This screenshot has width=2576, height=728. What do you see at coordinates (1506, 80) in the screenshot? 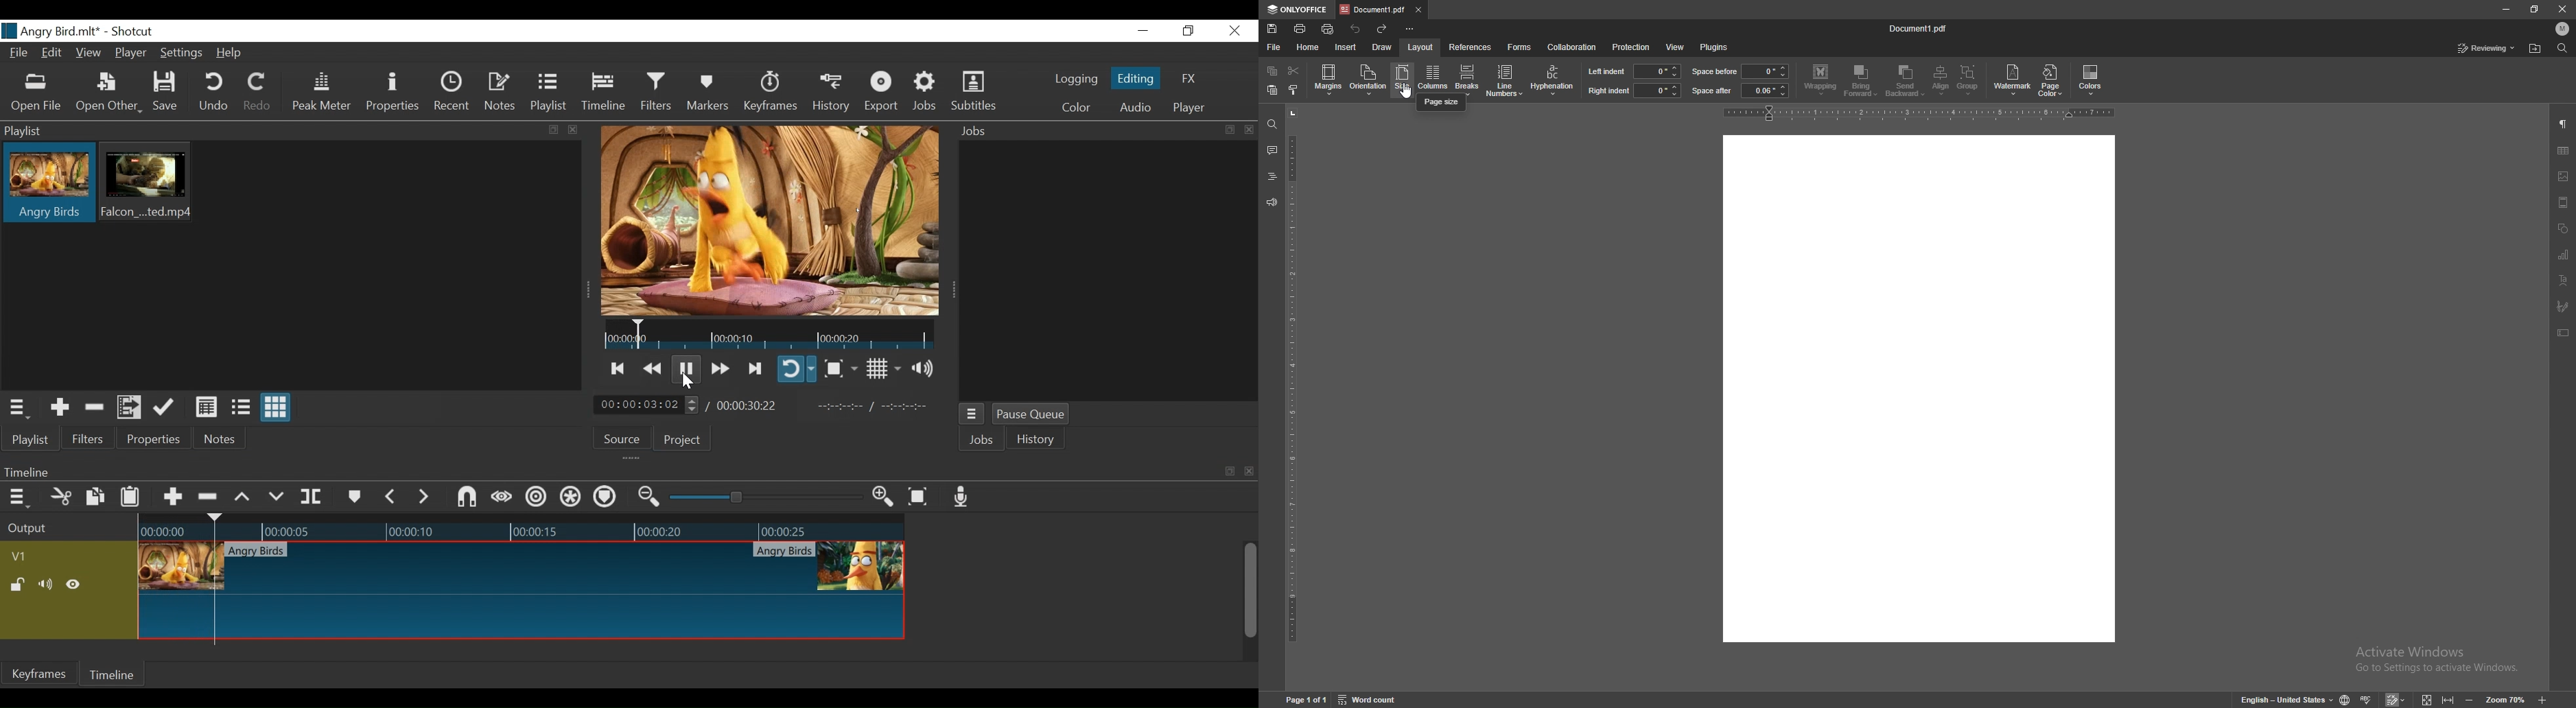
I see `line numbers` at bounding box center [1506, 80].